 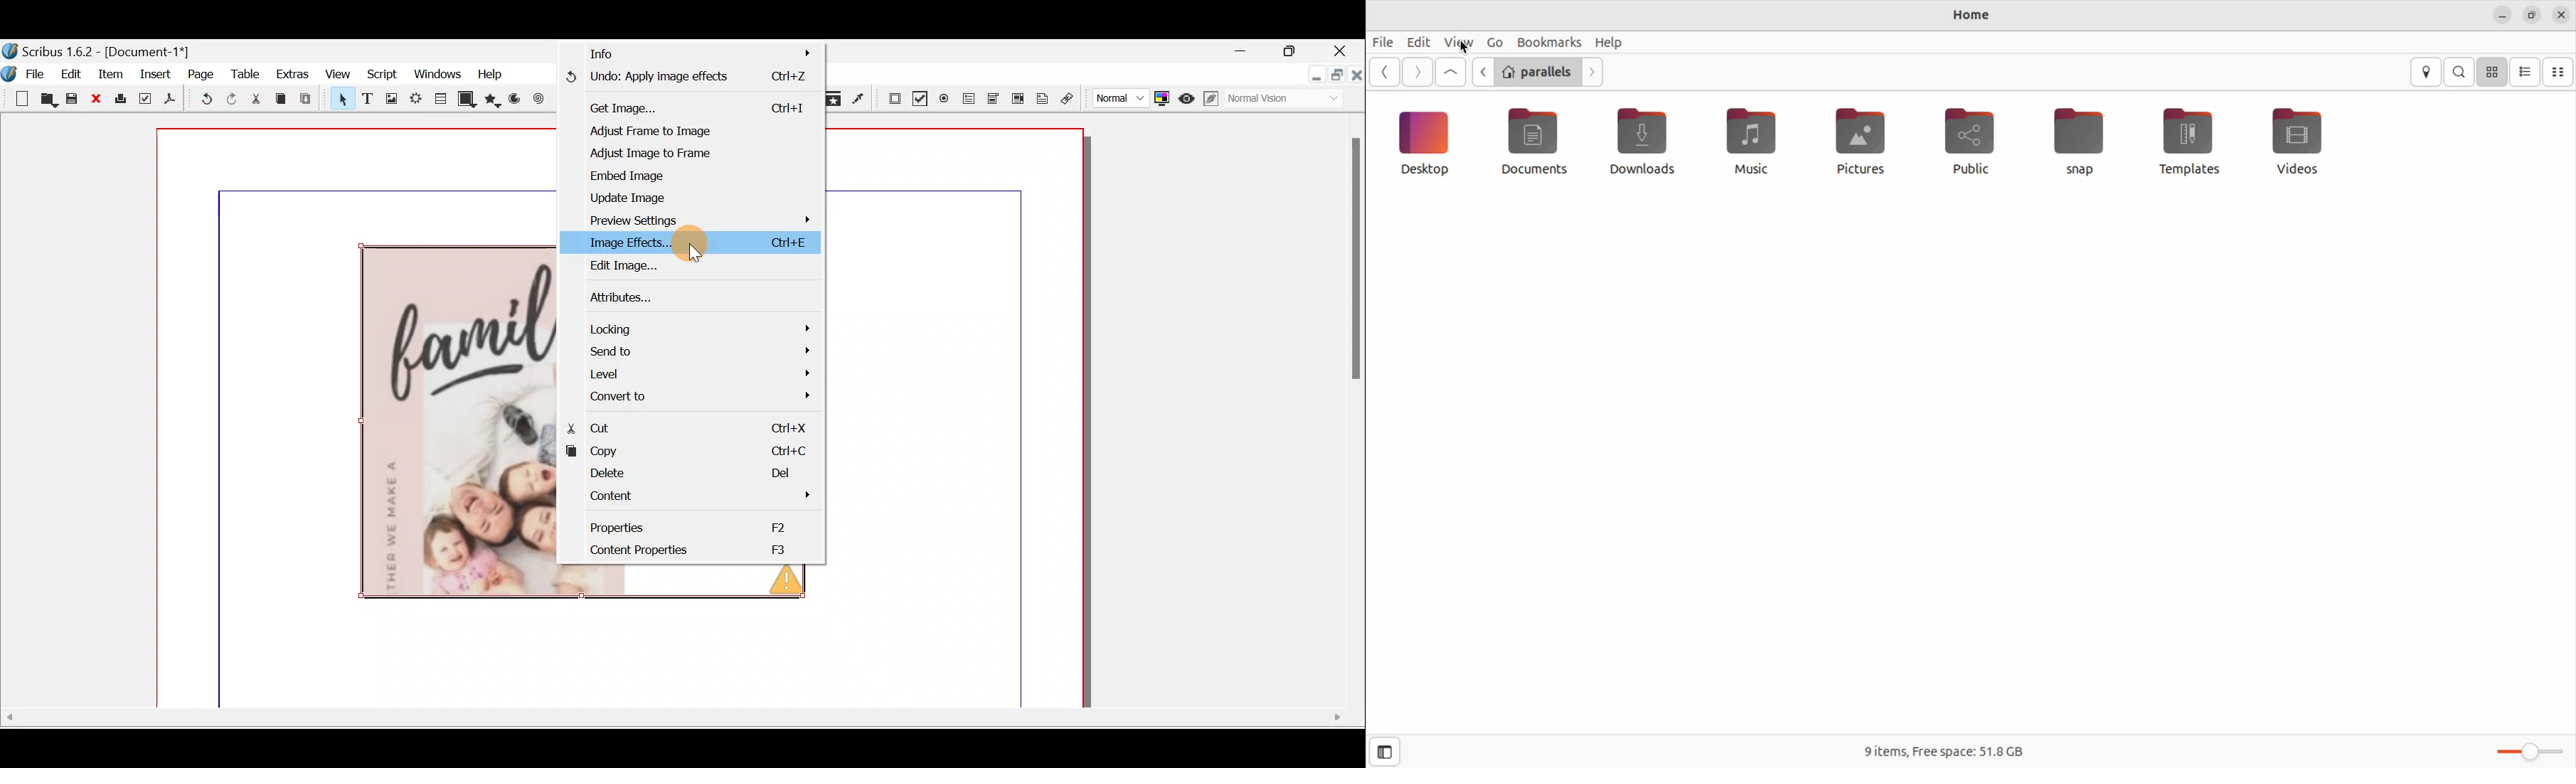 I want to click on Delete, so click(x=697, y=474).